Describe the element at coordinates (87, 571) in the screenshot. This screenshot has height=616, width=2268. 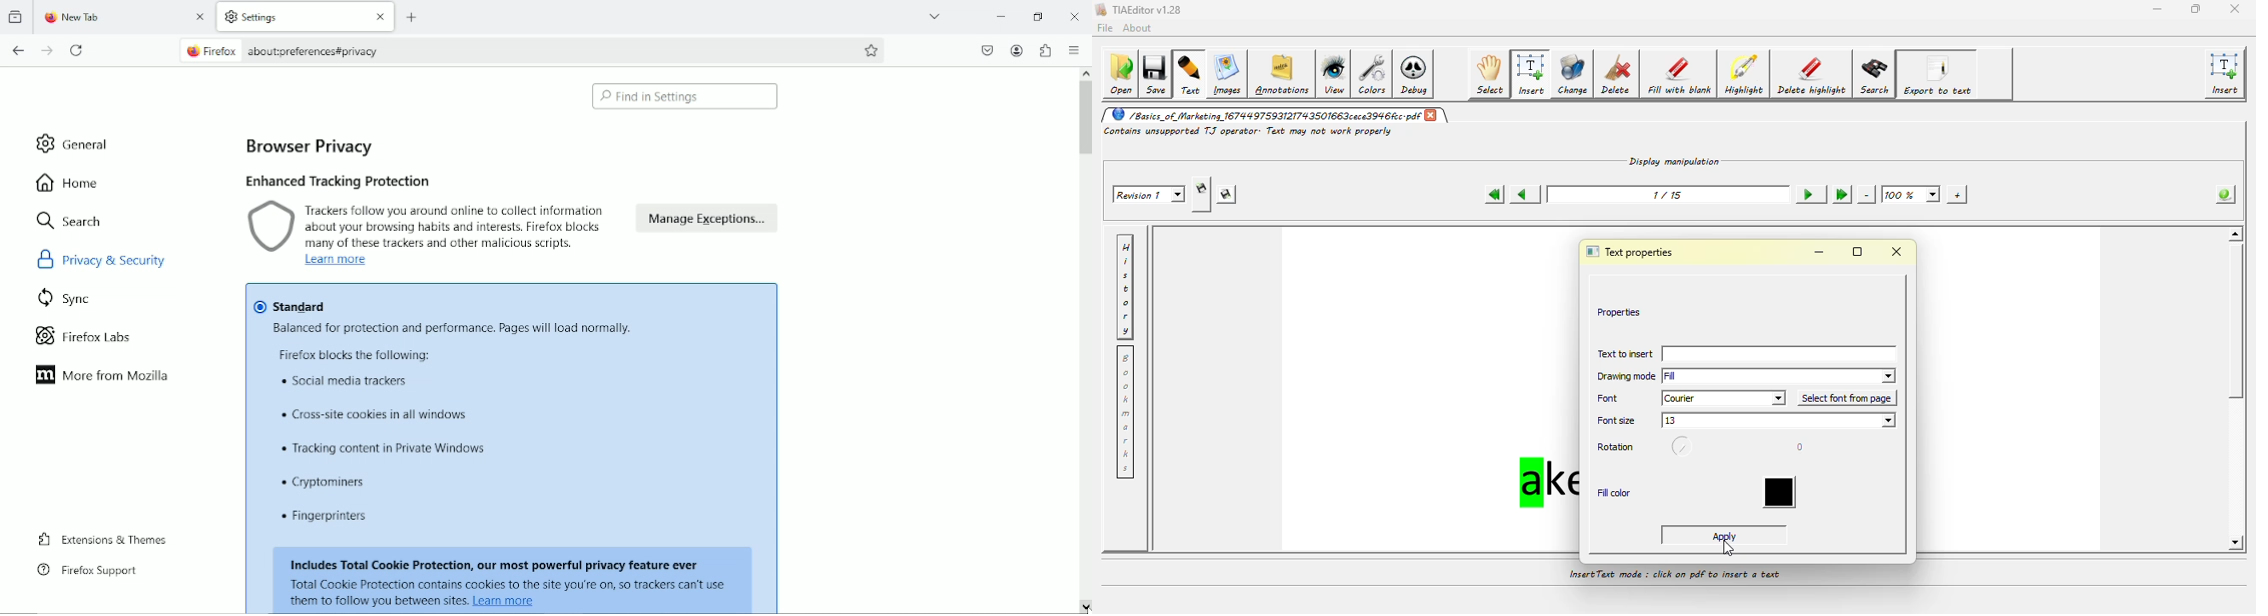
I see `firefox support` at that location.